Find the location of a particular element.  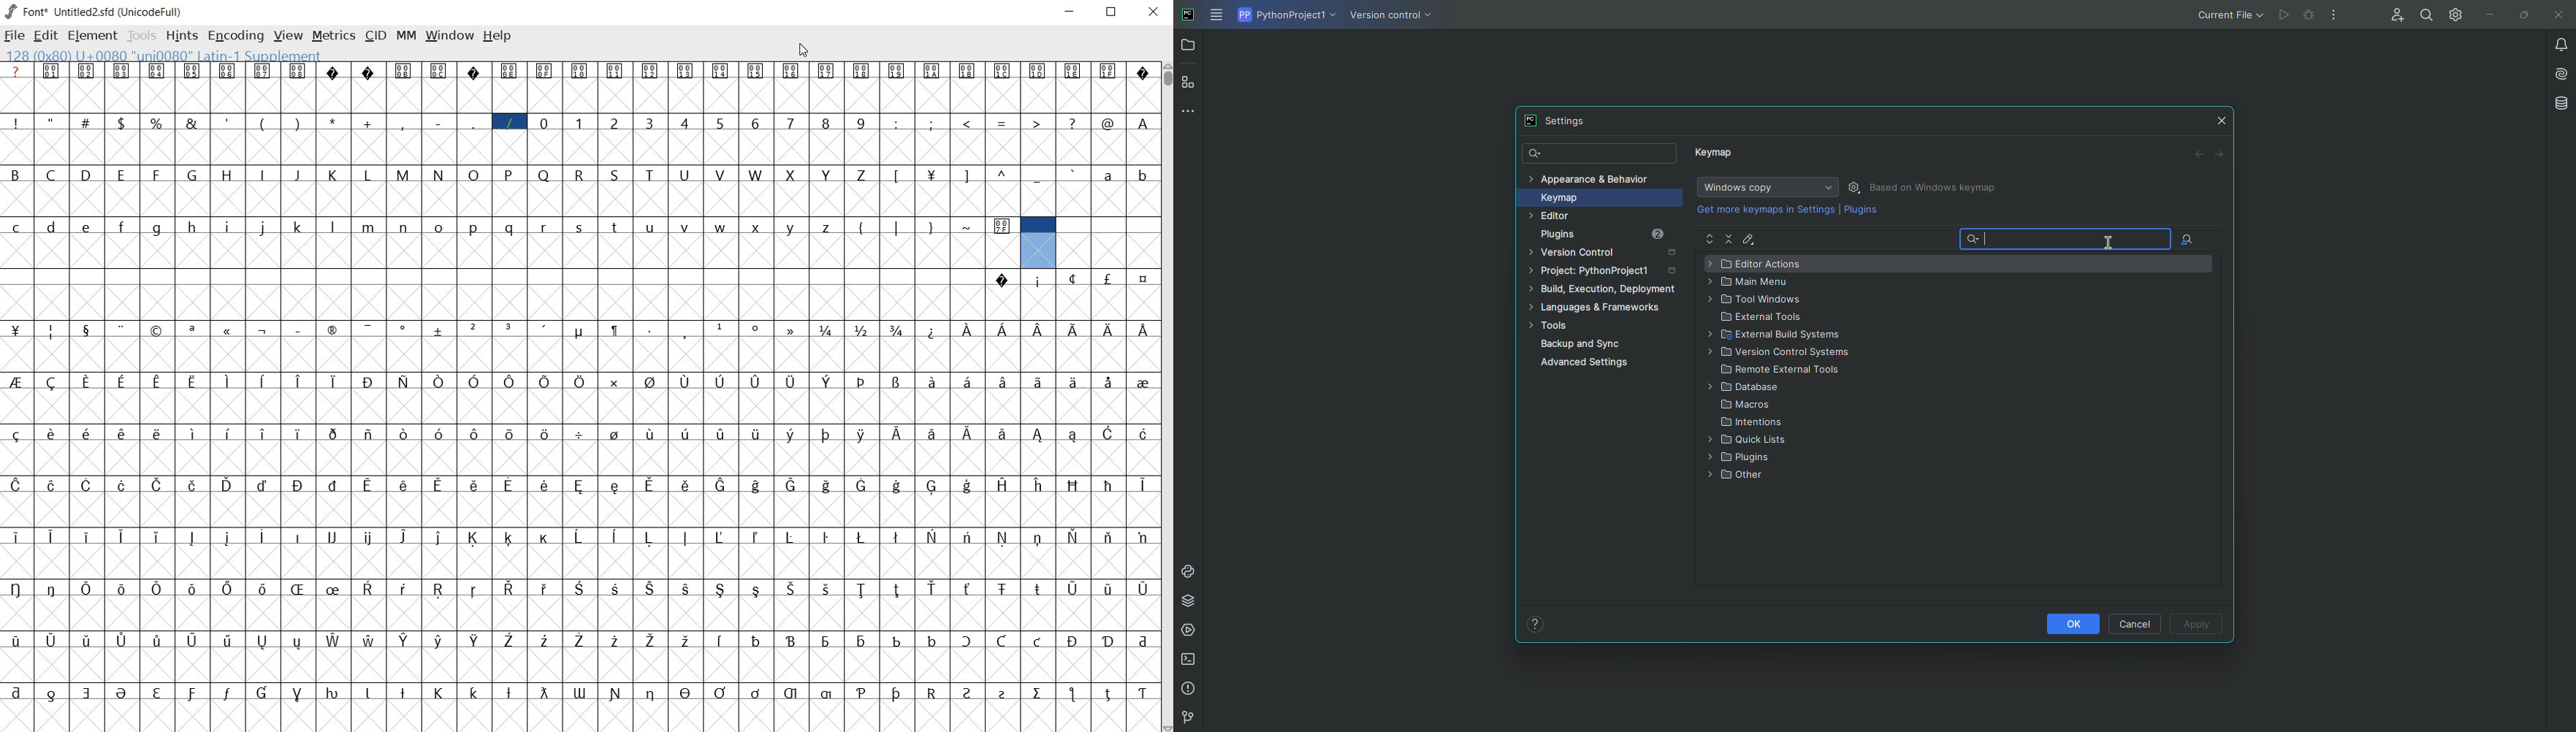

E is located at coordinates (122, 175).